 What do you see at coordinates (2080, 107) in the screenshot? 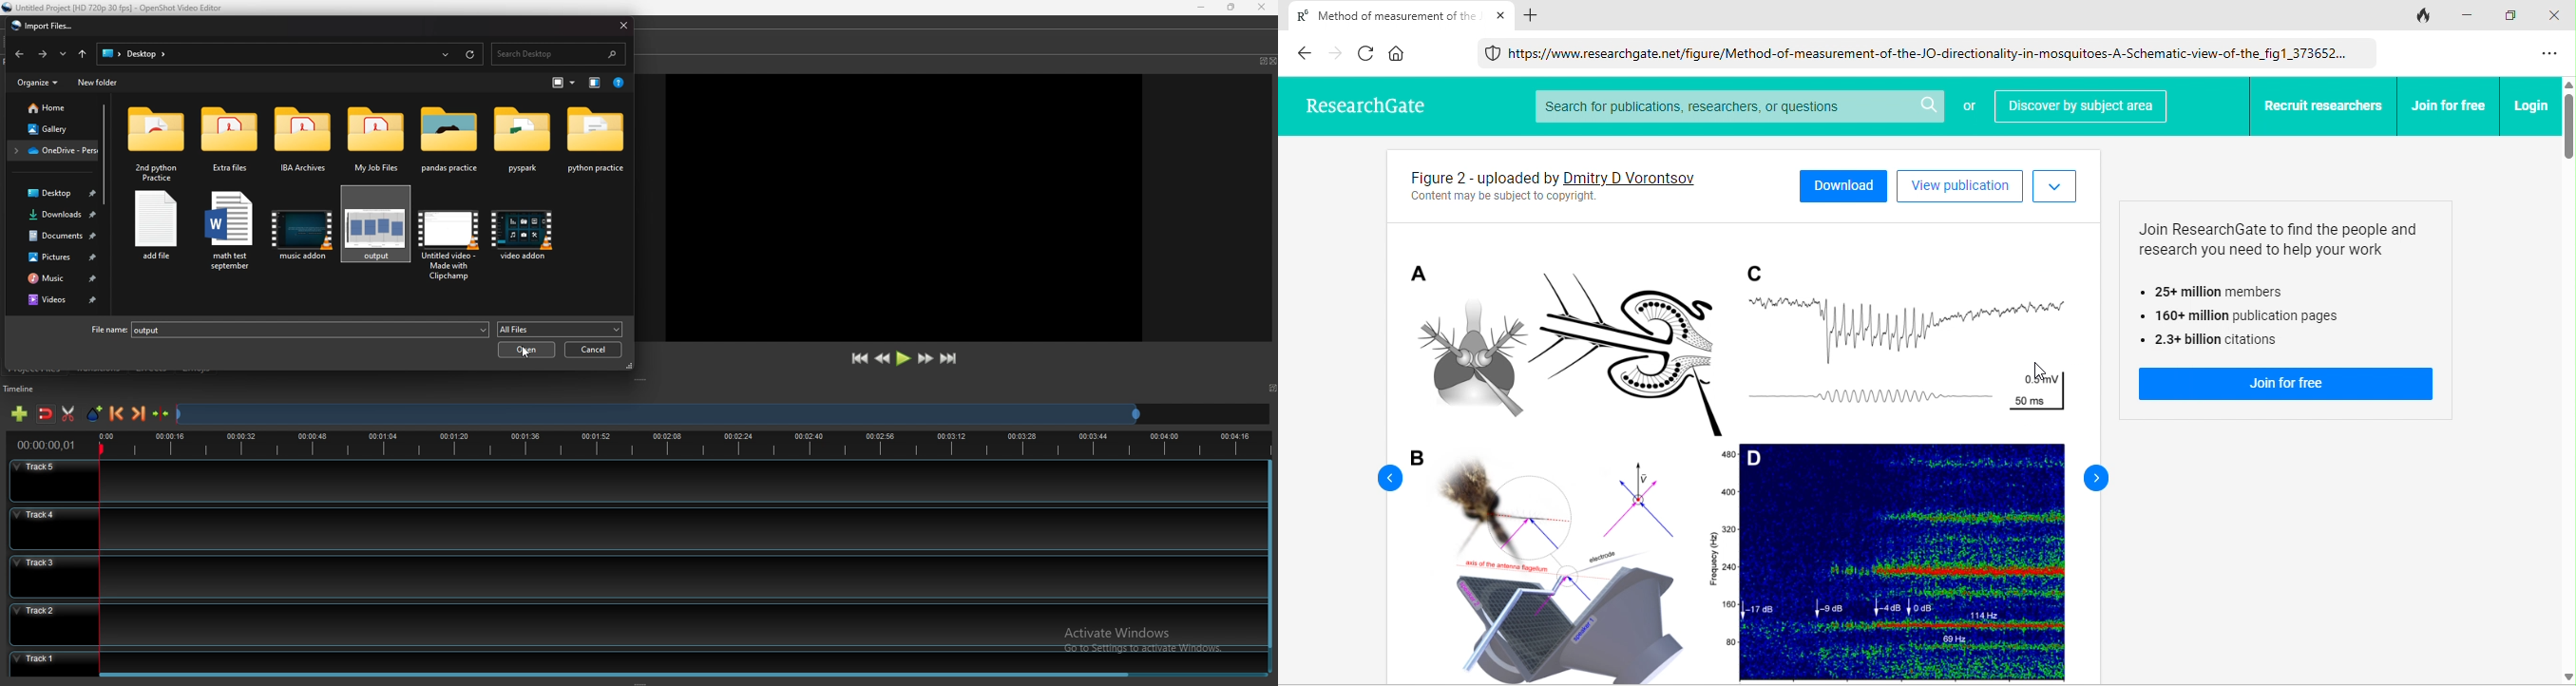
I see `discover by subject area` at bounding box center [2080, 107].